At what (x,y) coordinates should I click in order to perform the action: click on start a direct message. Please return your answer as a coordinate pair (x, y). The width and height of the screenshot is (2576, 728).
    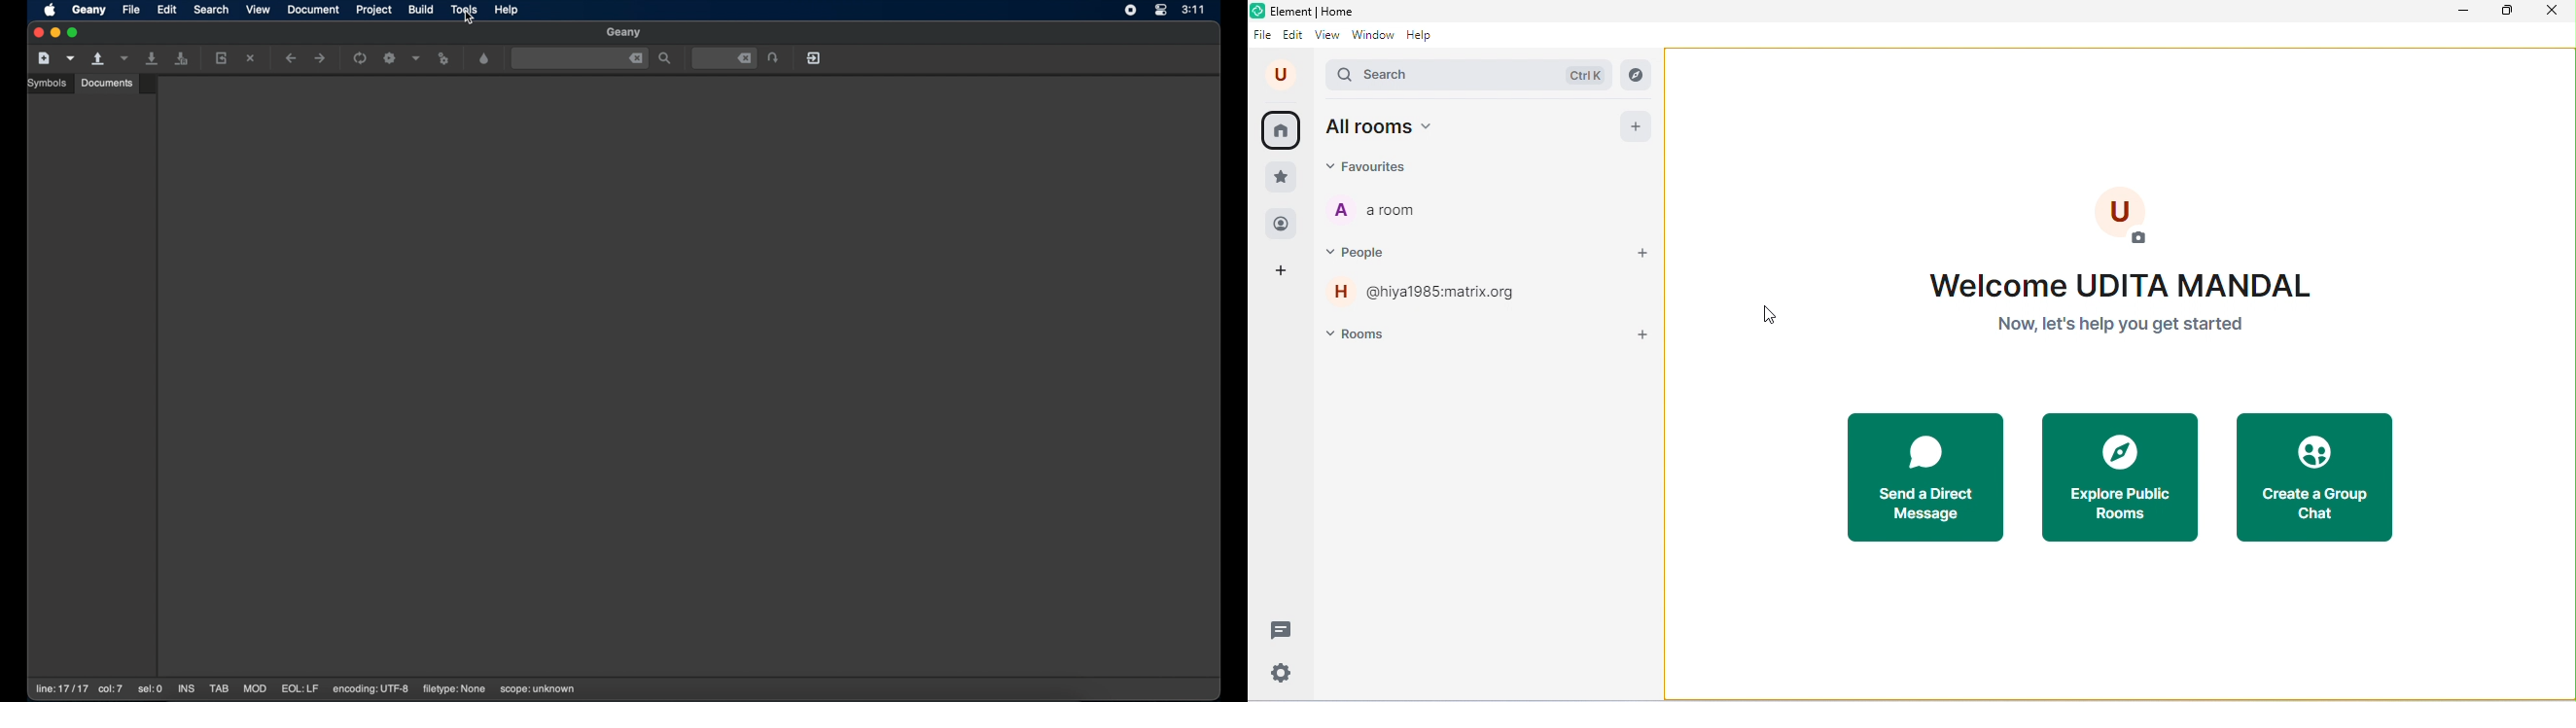
    Looking at the image, I should click on (1926, 473).